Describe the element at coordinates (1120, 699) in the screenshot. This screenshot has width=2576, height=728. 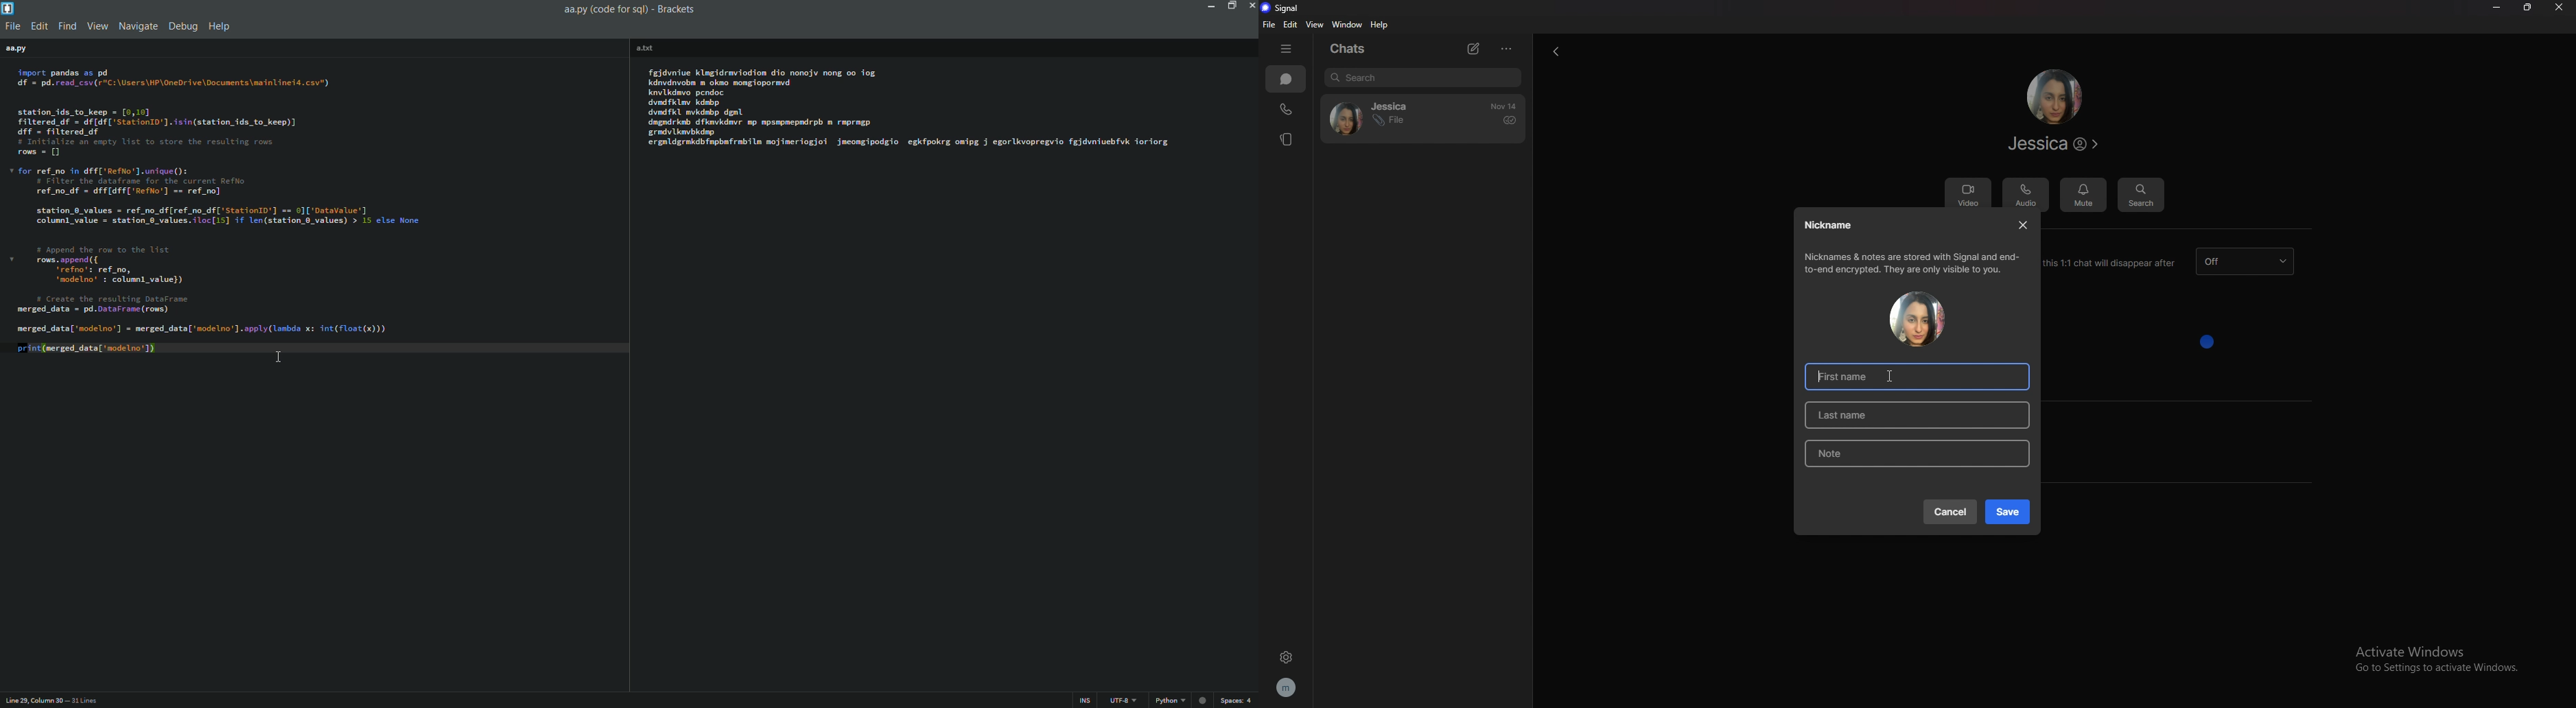
I see `file encoding` at that location.